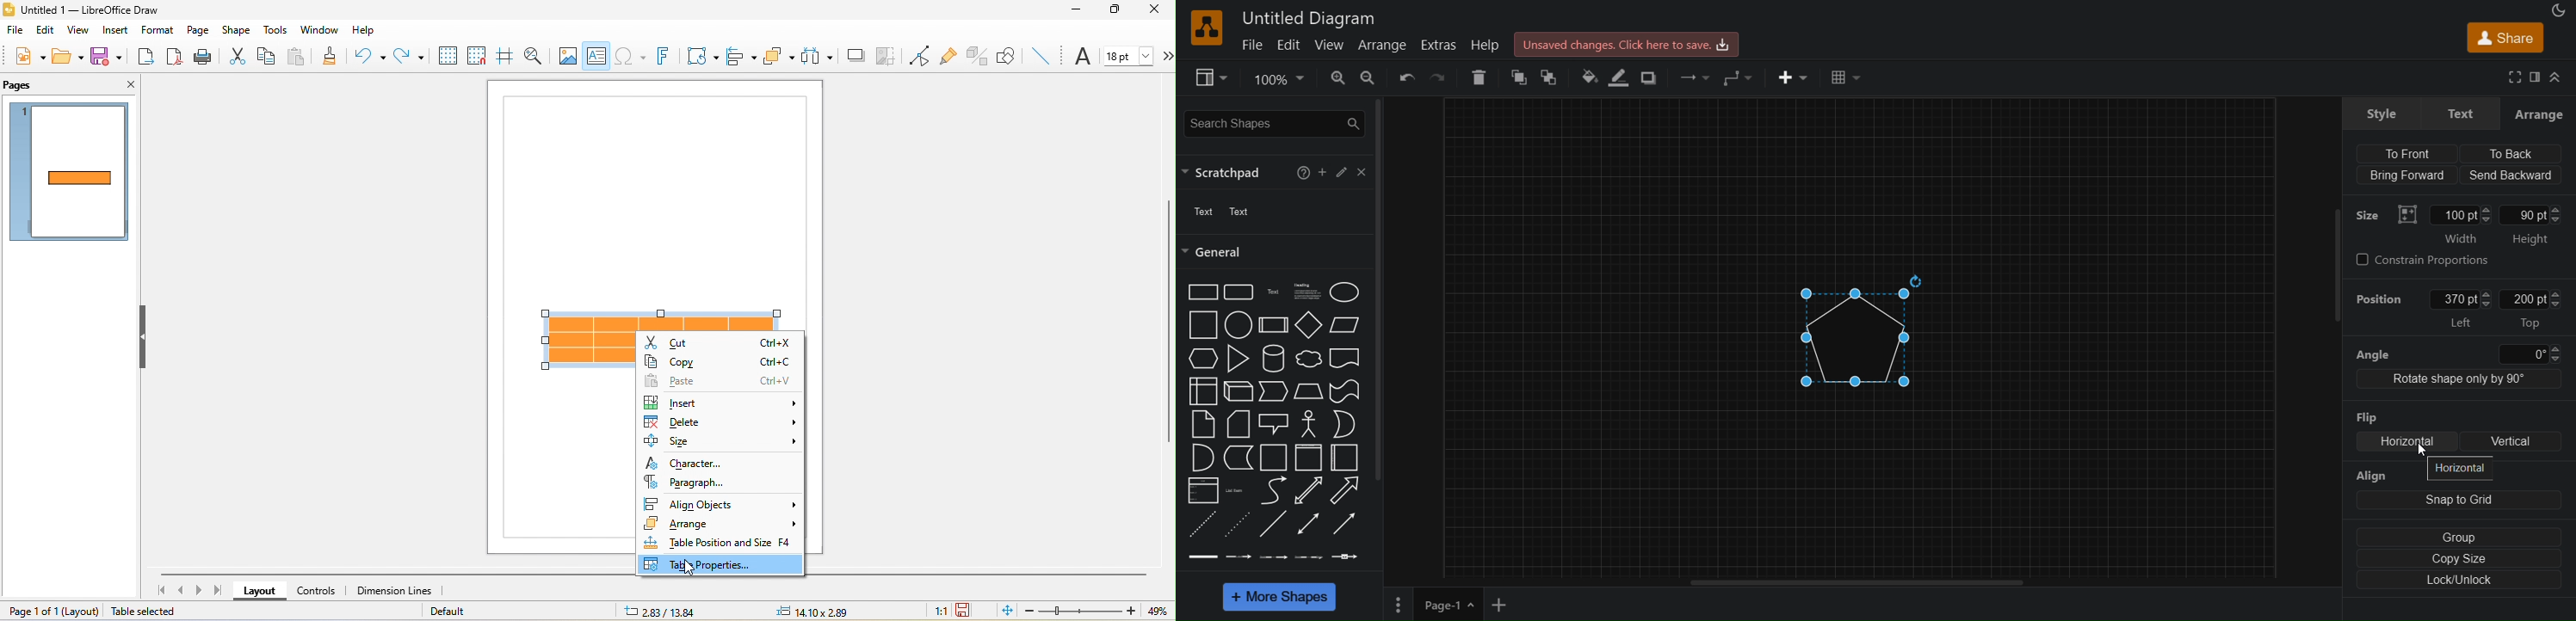 This screenshot has width=2576, height=644. What do you see at coordinates (1338, 79) in the screenshot?
I see `zoom` at bounding box center [1338, 79].